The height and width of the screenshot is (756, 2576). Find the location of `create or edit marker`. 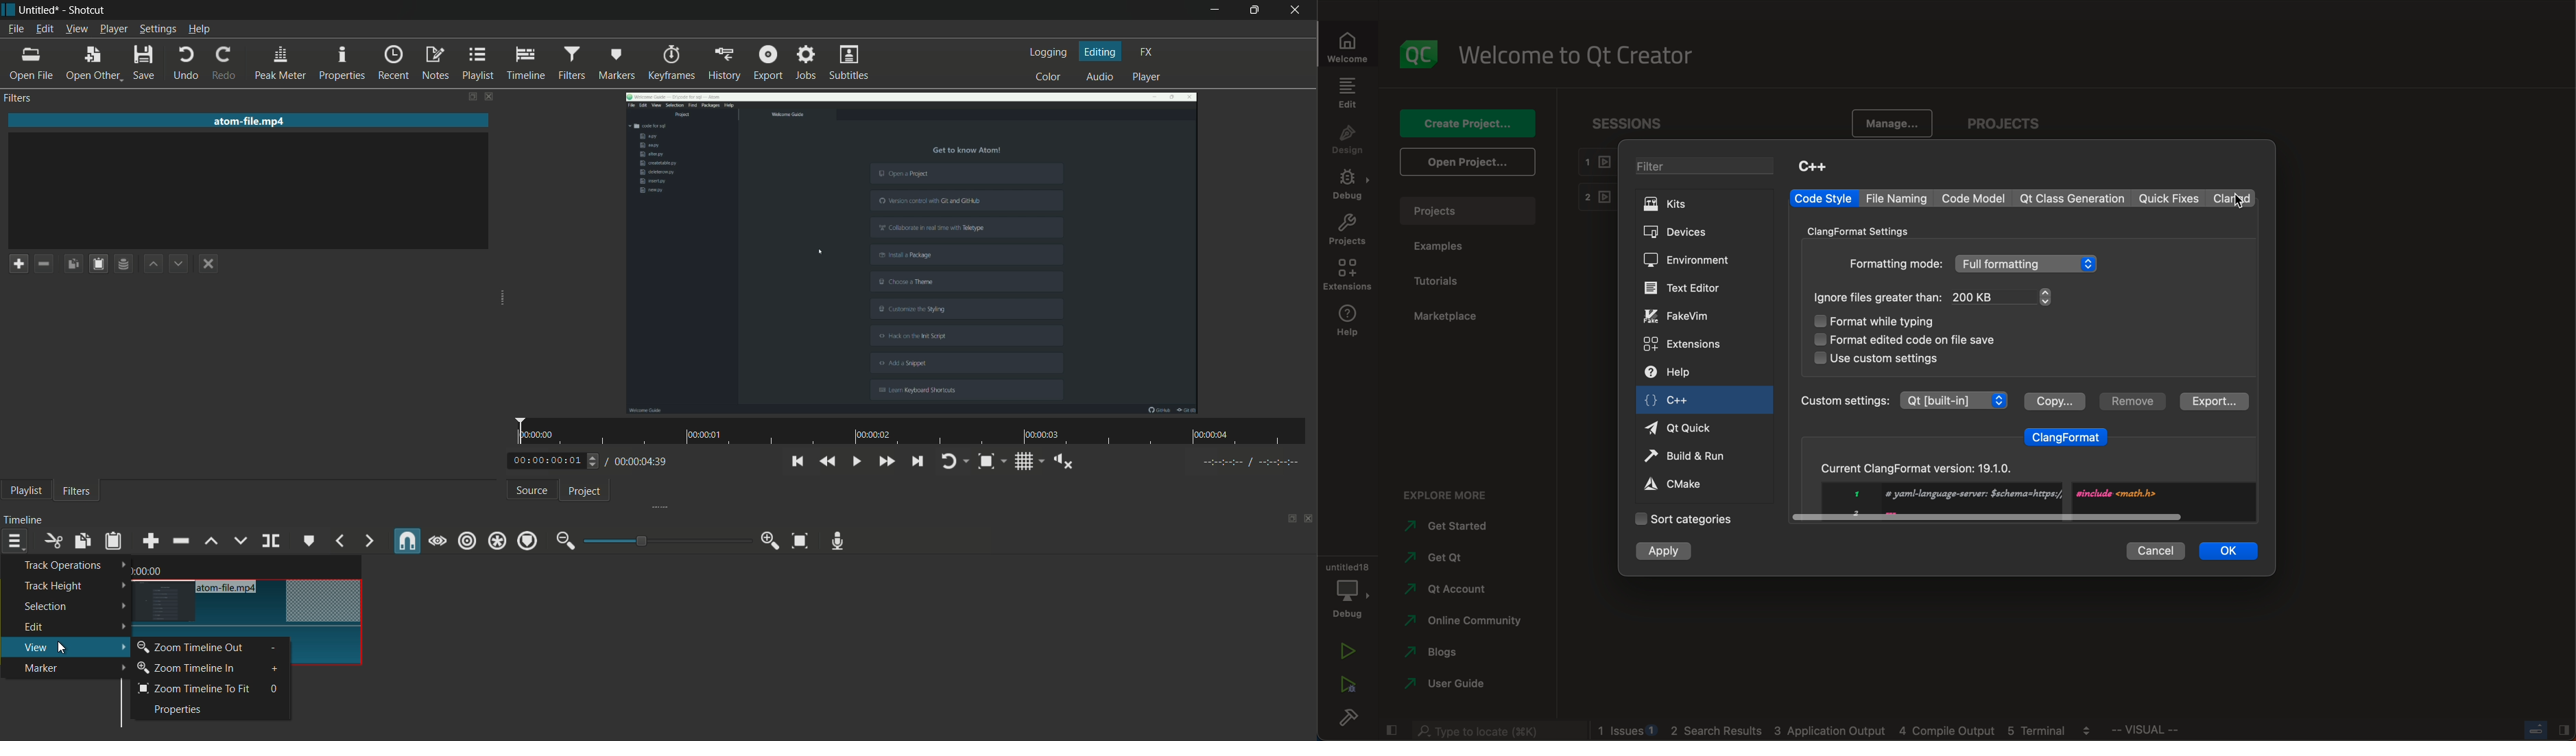

create or edit marker is located at coordinates (309, 541).